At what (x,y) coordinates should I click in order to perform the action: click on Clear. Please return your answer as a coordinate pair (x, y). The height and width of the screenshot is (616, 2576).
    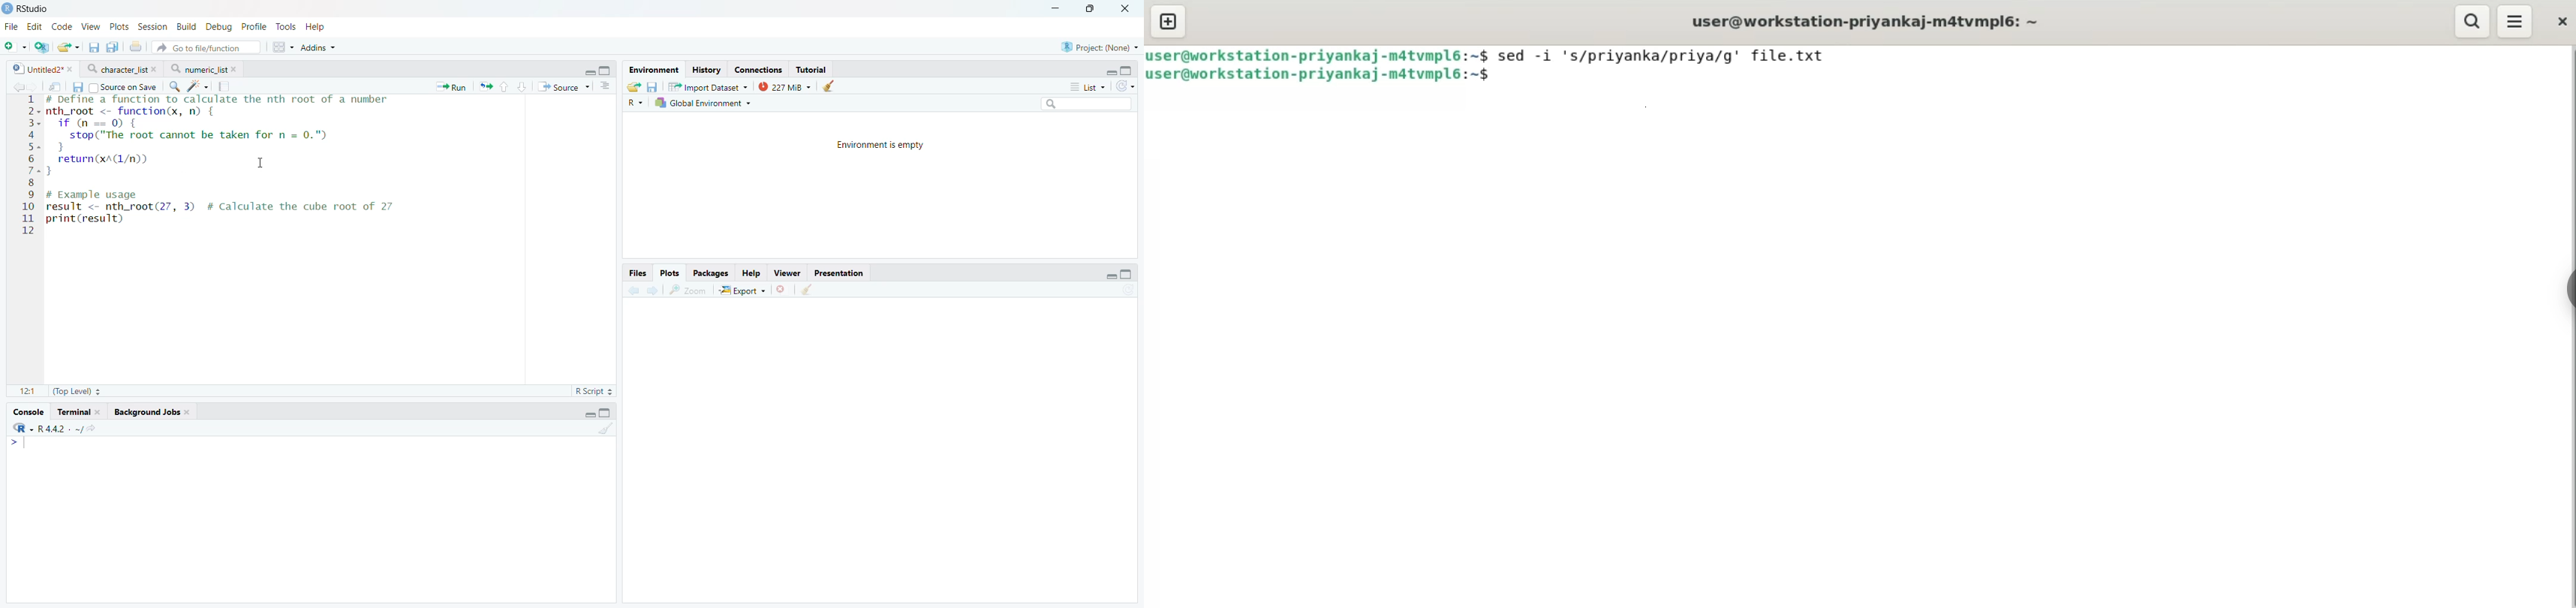
    Looking at the image, I should click on (606, 429).